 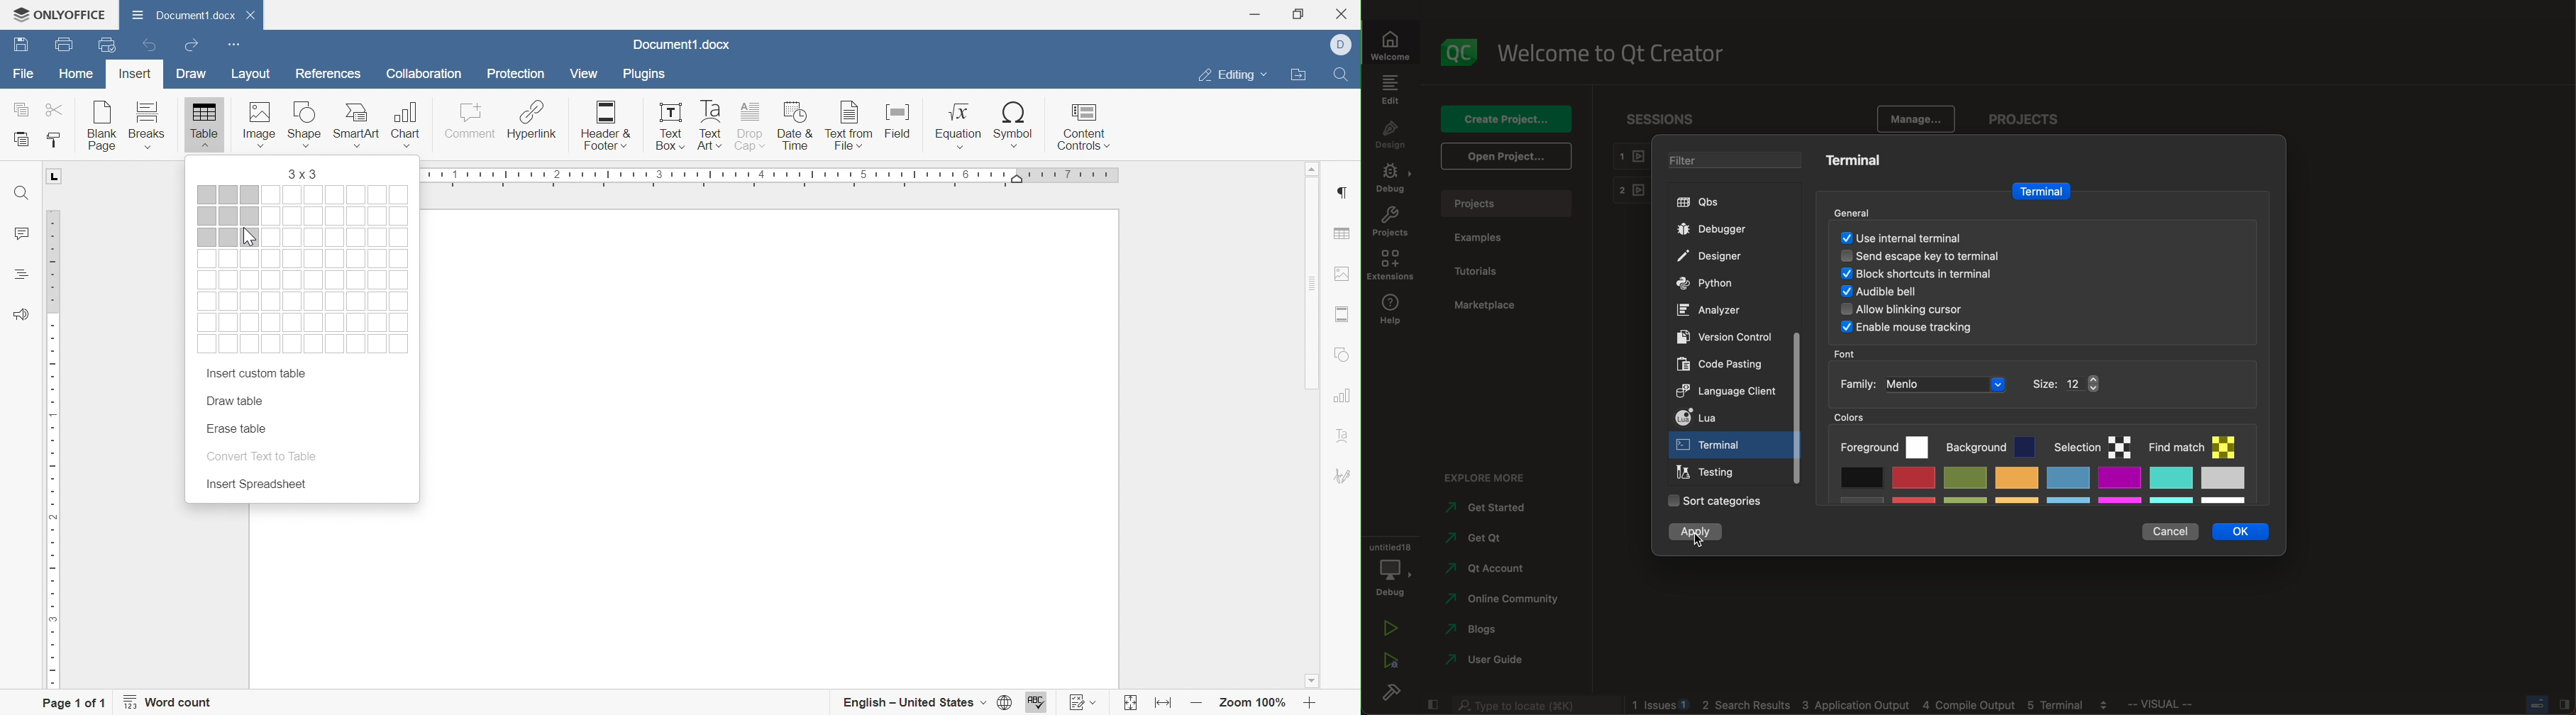 What do you see at coordinates (423, 73) in the screenshot?
I see `Collaboration` at bounding box center [423, 73].